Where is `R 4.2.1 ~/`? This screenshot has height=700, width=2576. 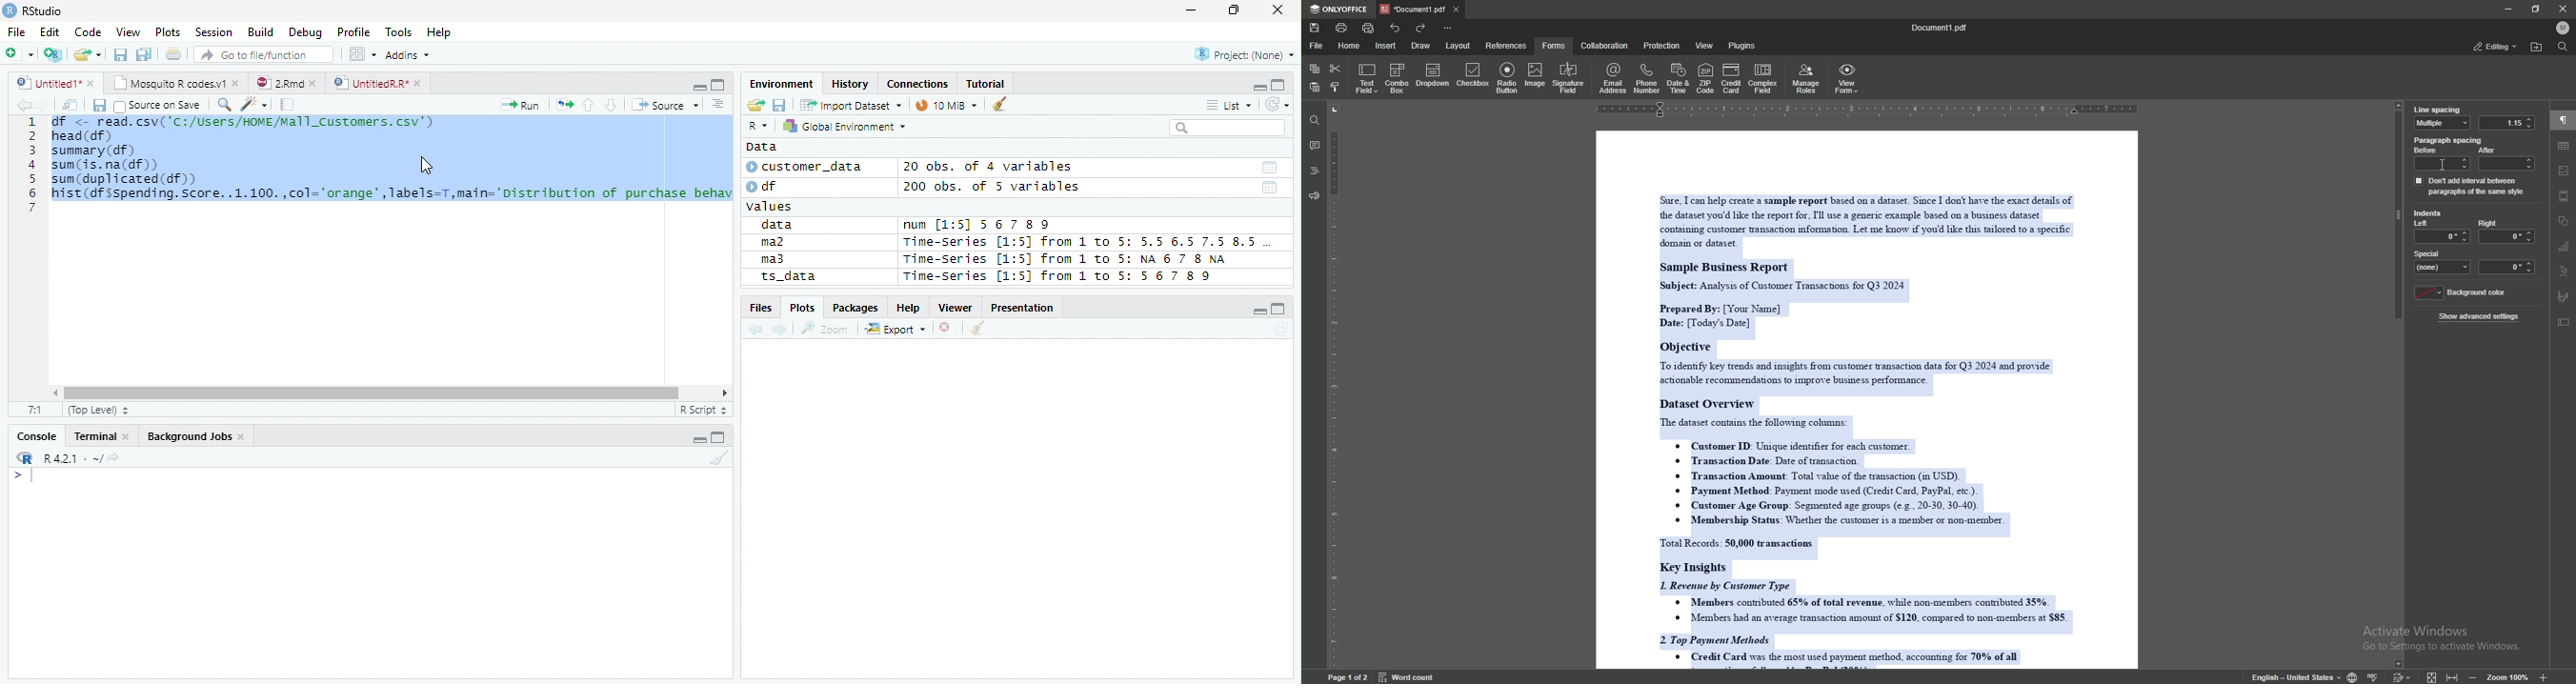 R 4.2.1 ~/ is located at coordinates (71, 457).